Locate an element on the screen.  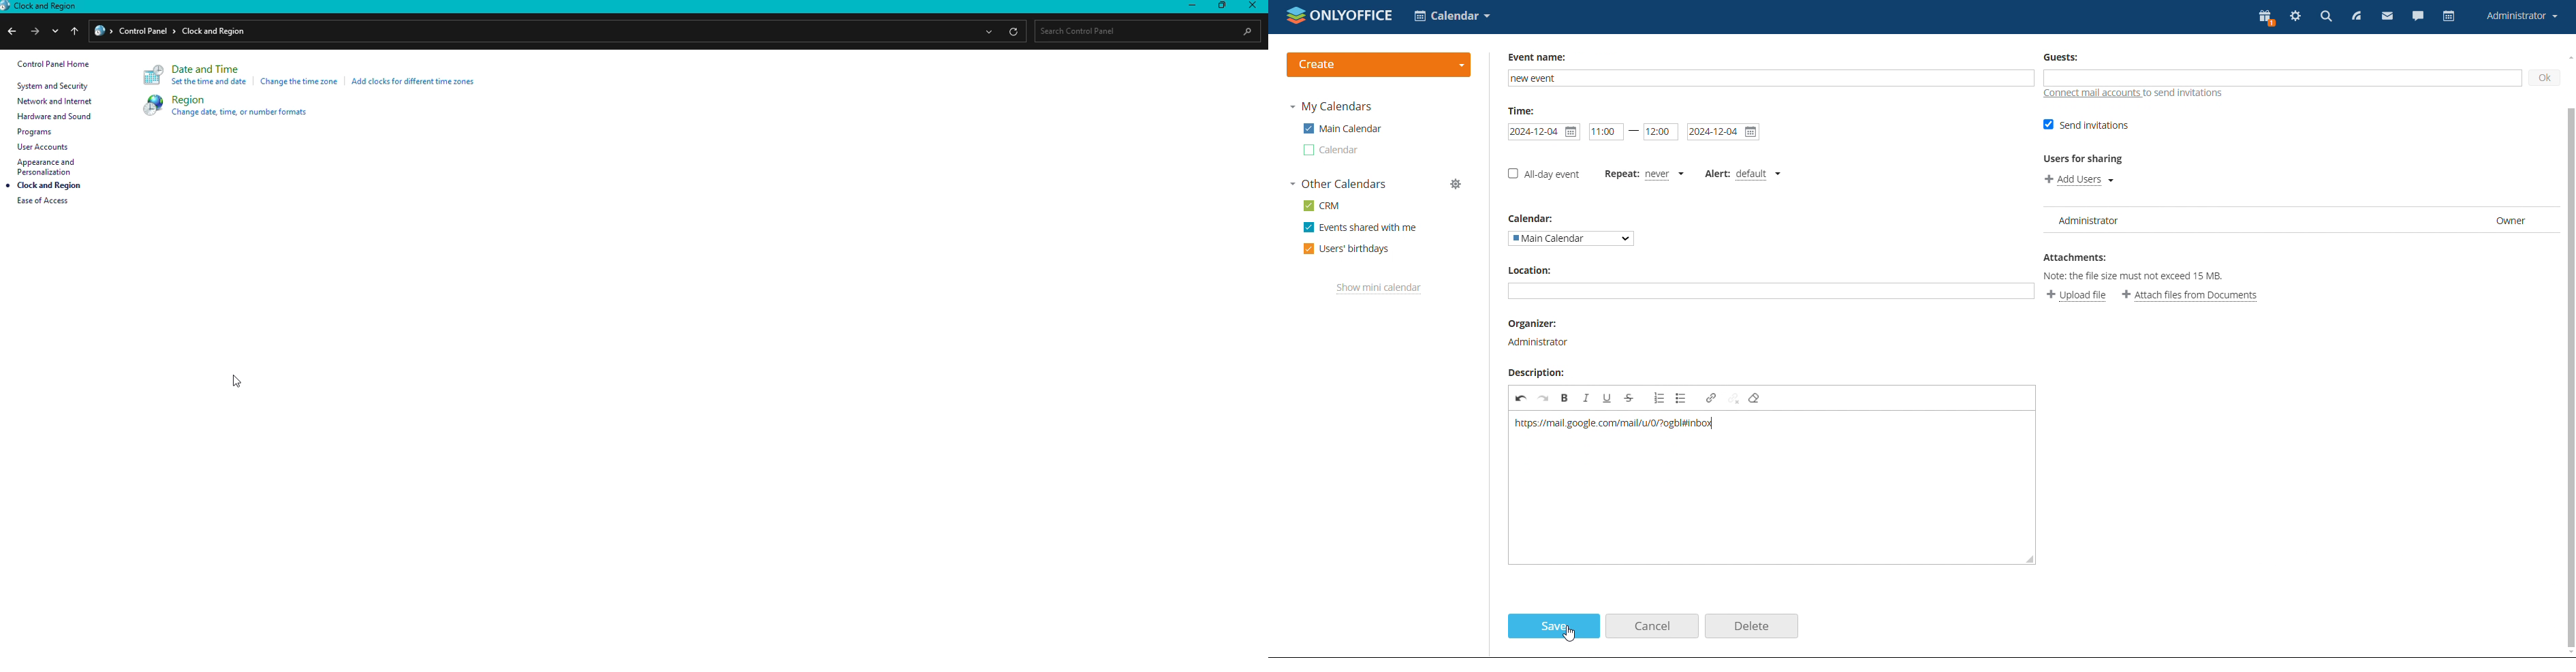
unlink is located at coordinates (1733, 398).